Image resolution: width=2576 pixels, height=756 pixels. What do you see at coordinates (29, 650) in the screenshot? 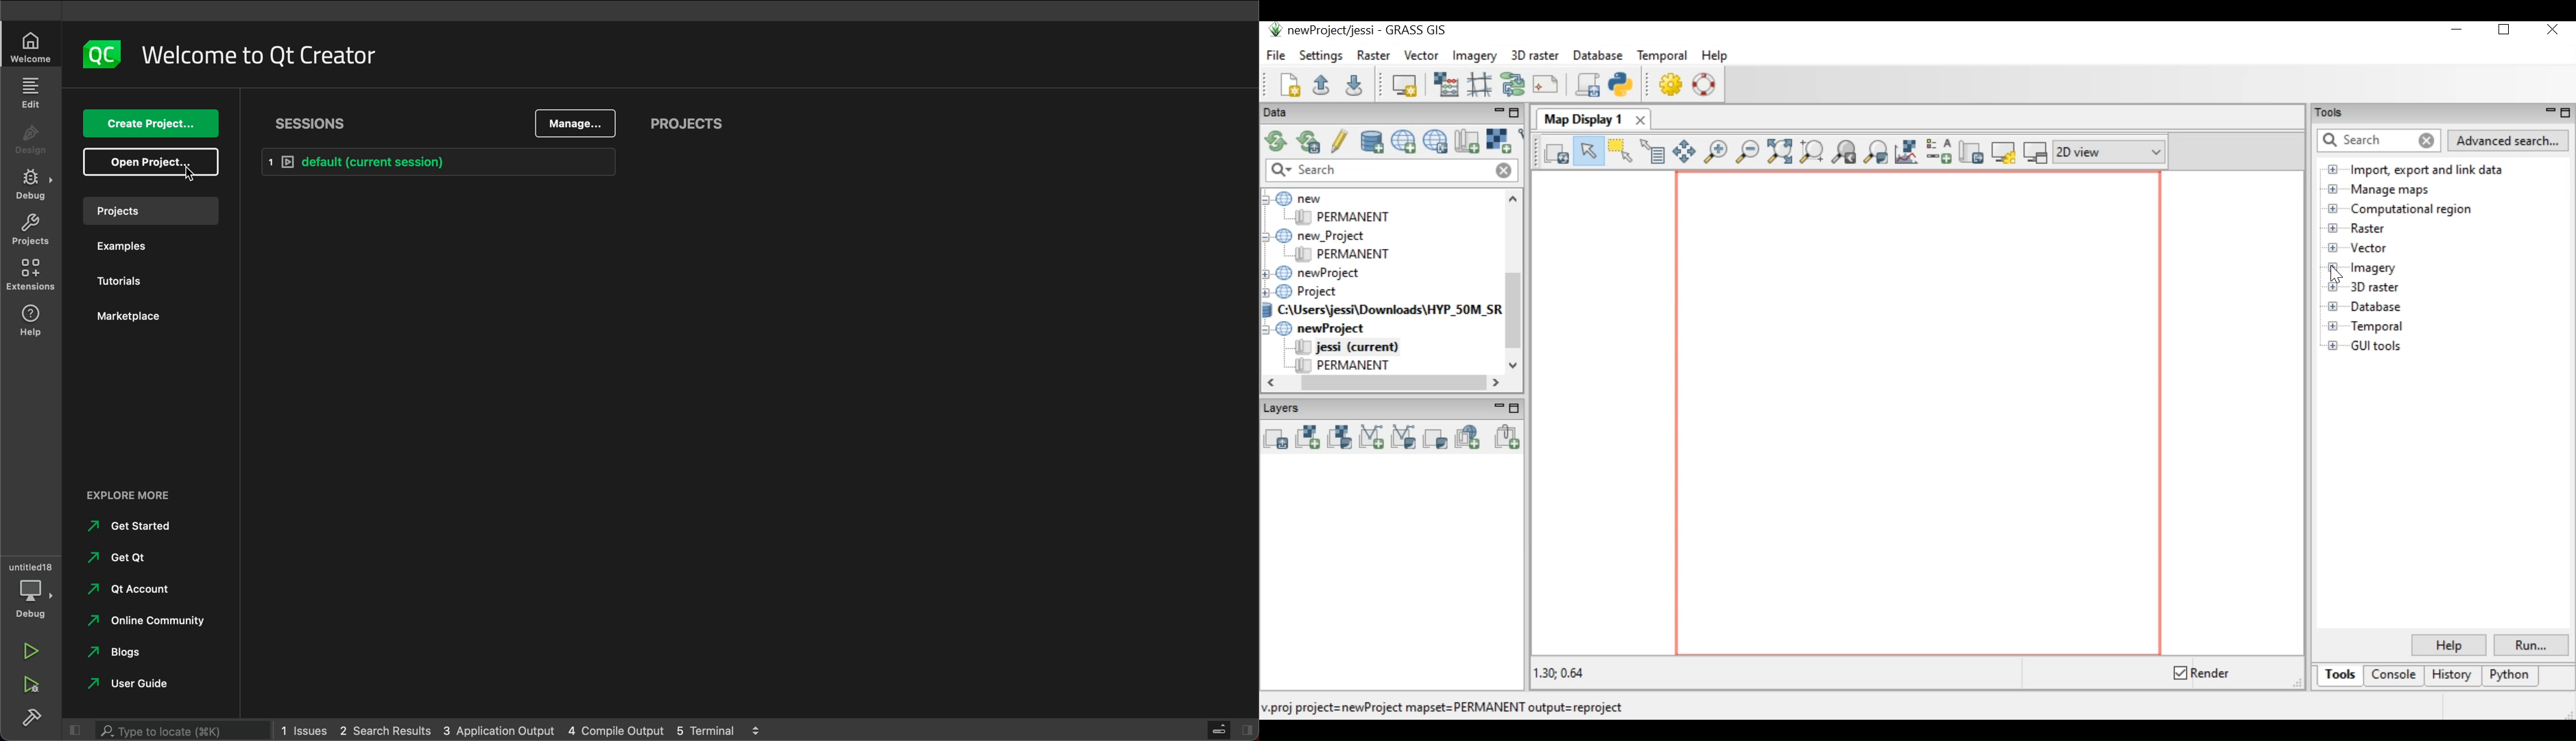
I see `run` at bounding box center [29, 650].